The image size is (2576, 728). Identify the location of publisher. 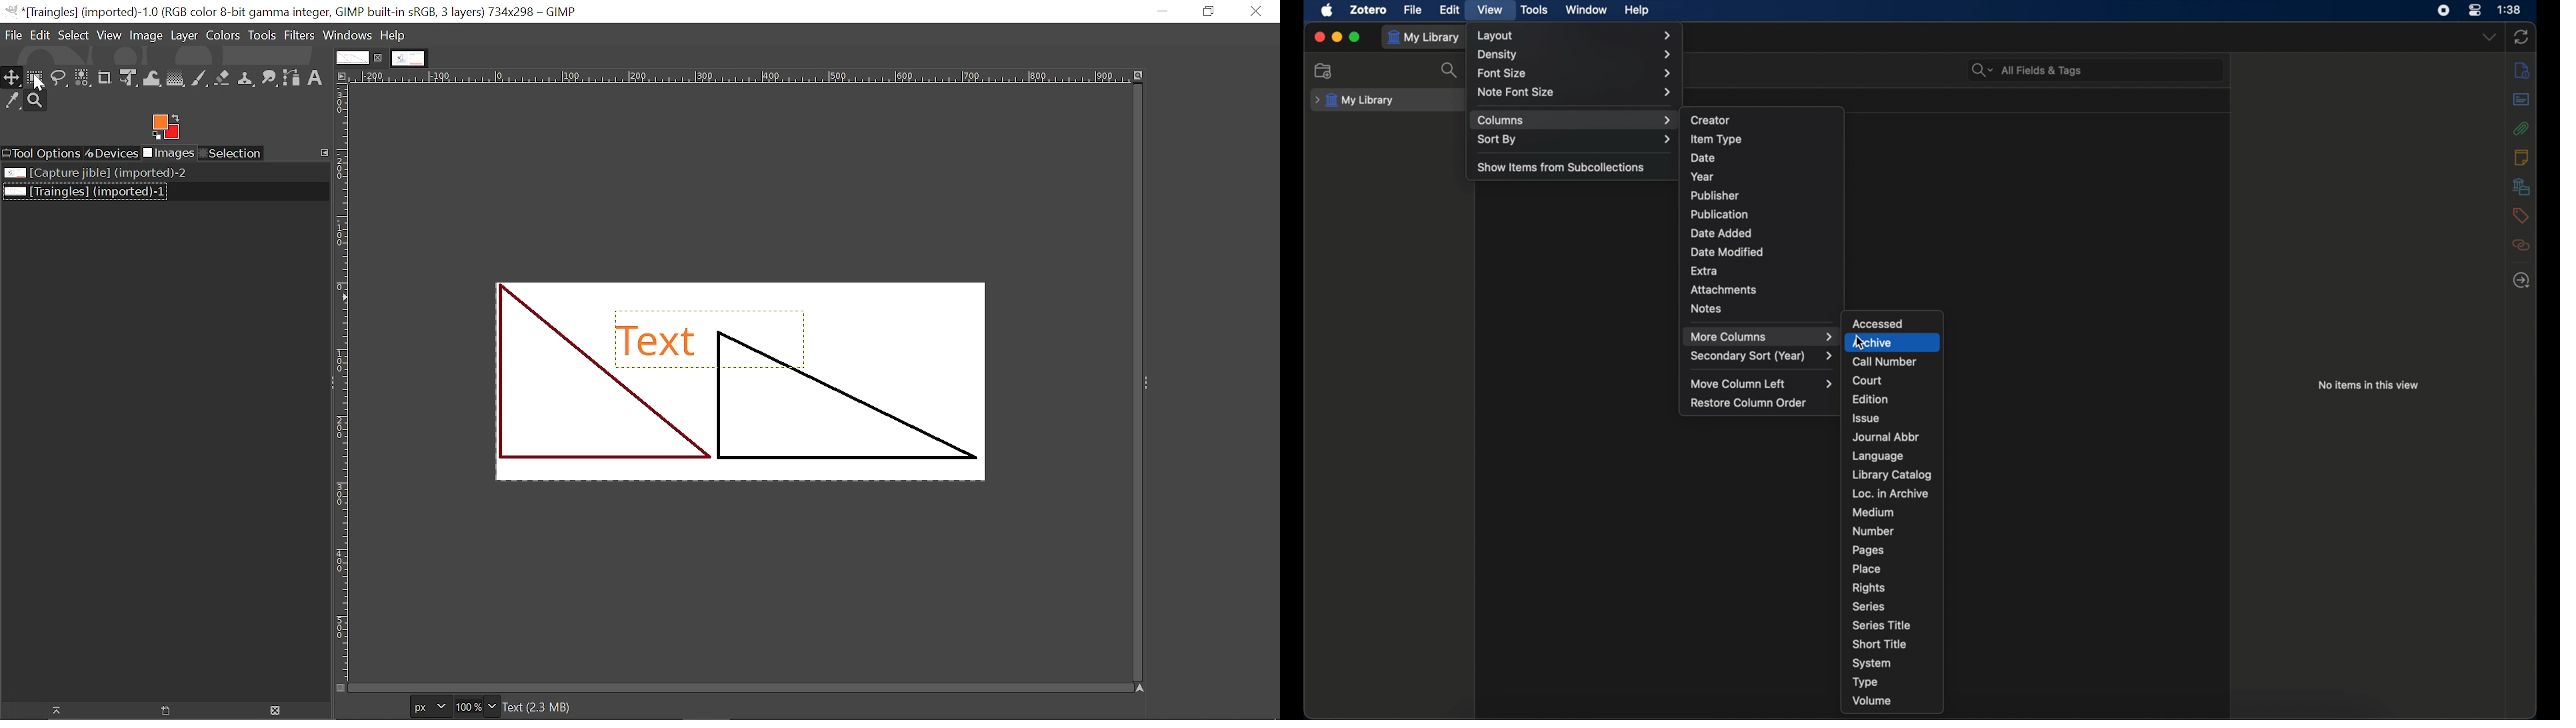
(1716, 195).